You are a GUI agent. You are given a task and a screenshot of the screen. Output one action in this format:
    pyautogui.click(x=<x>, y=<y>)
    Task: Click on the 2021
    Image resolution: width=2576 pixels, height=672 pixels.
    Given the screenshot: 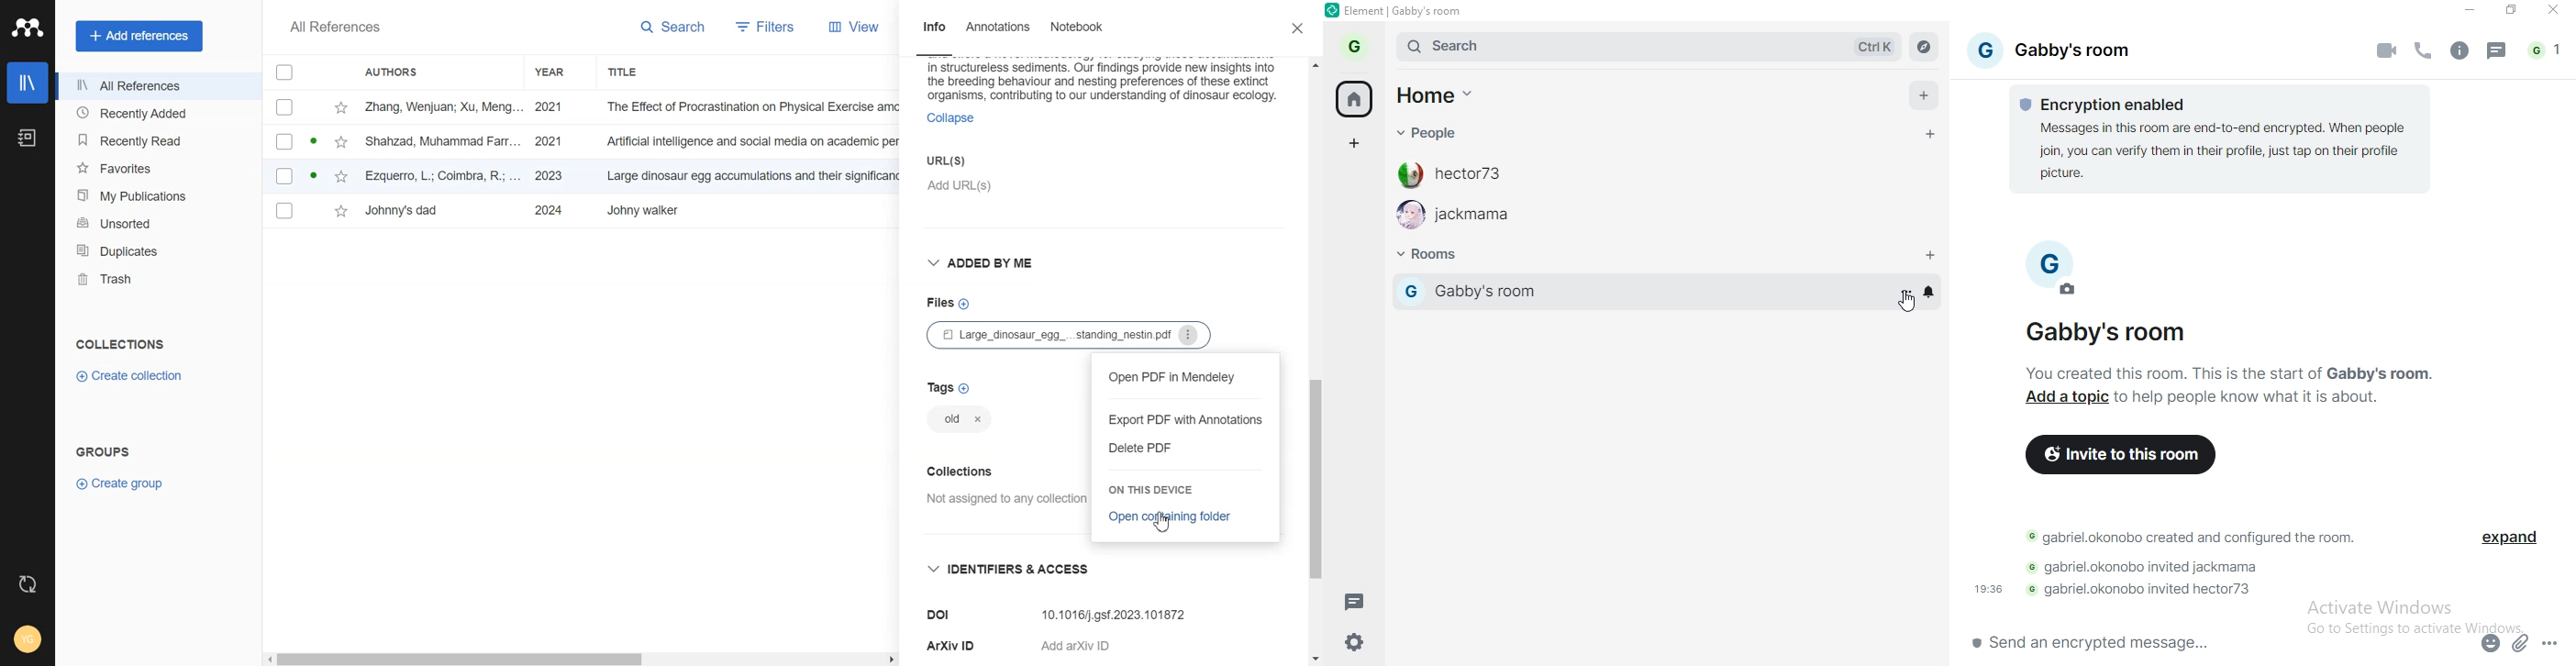 What is the action you would take?
    pyautogui.click(x=547, y=141)
    